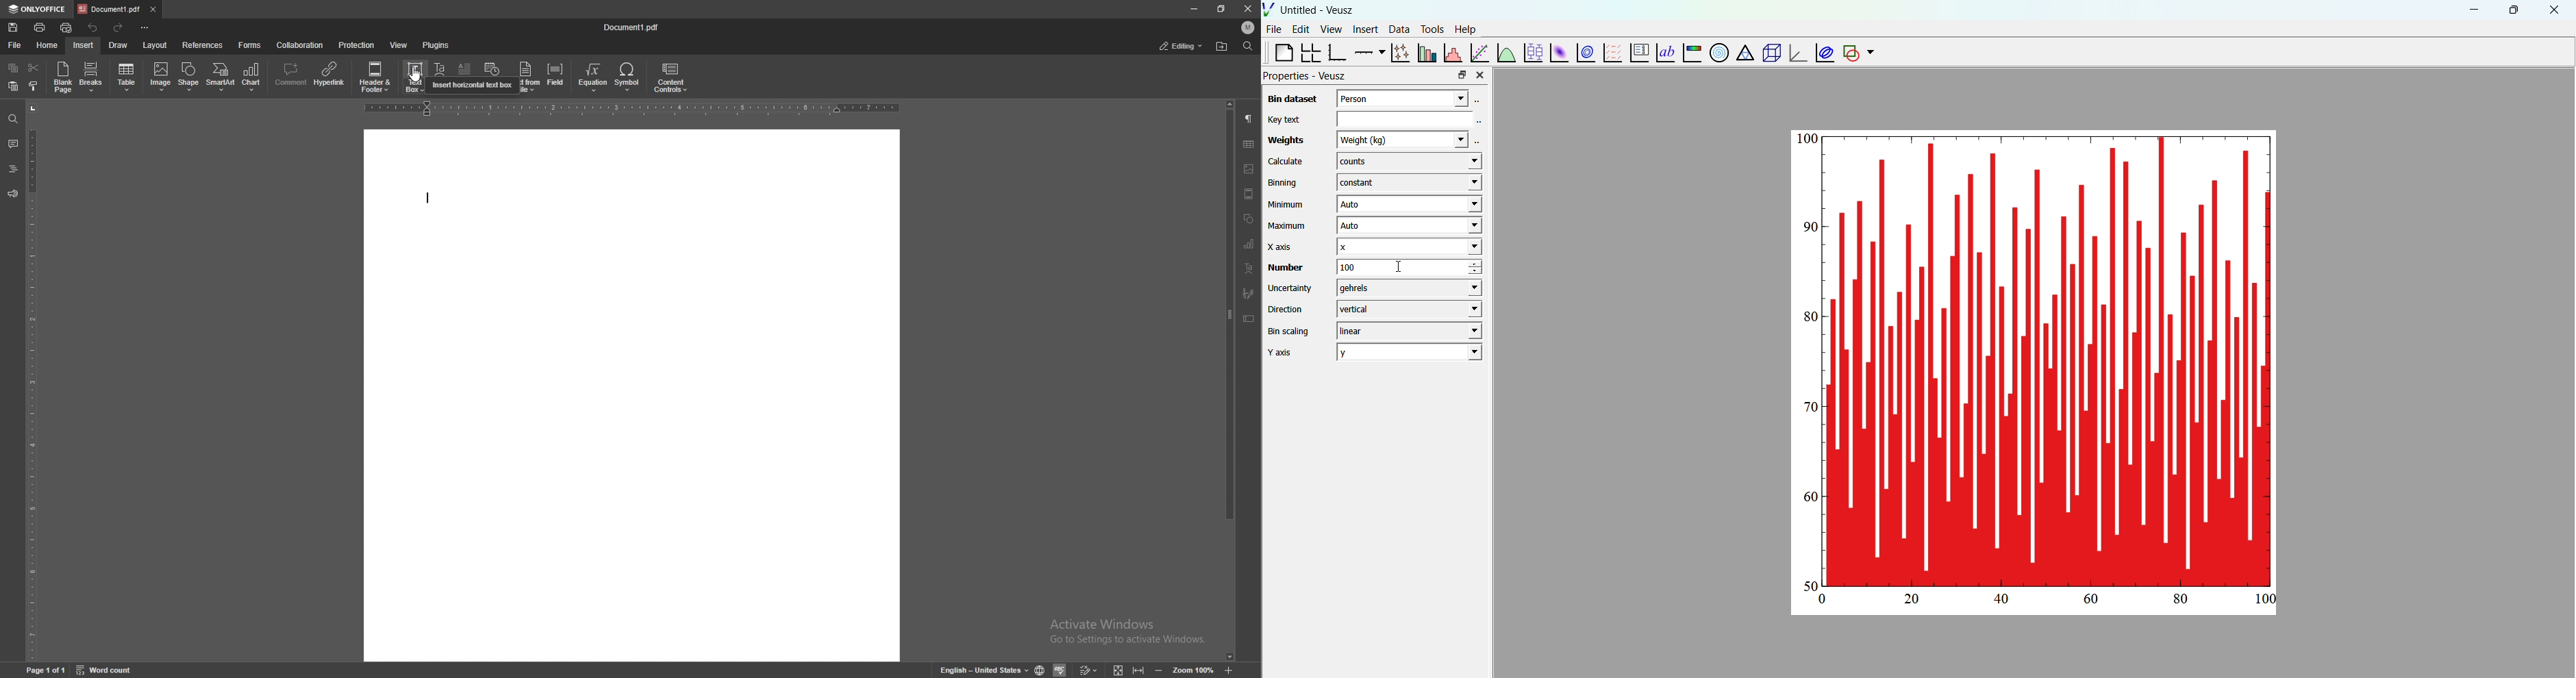 This screenshot has height=700, width=2576. I want to click on Activate Windows
Go to Settings to activate Windows., so click(1131, 632).